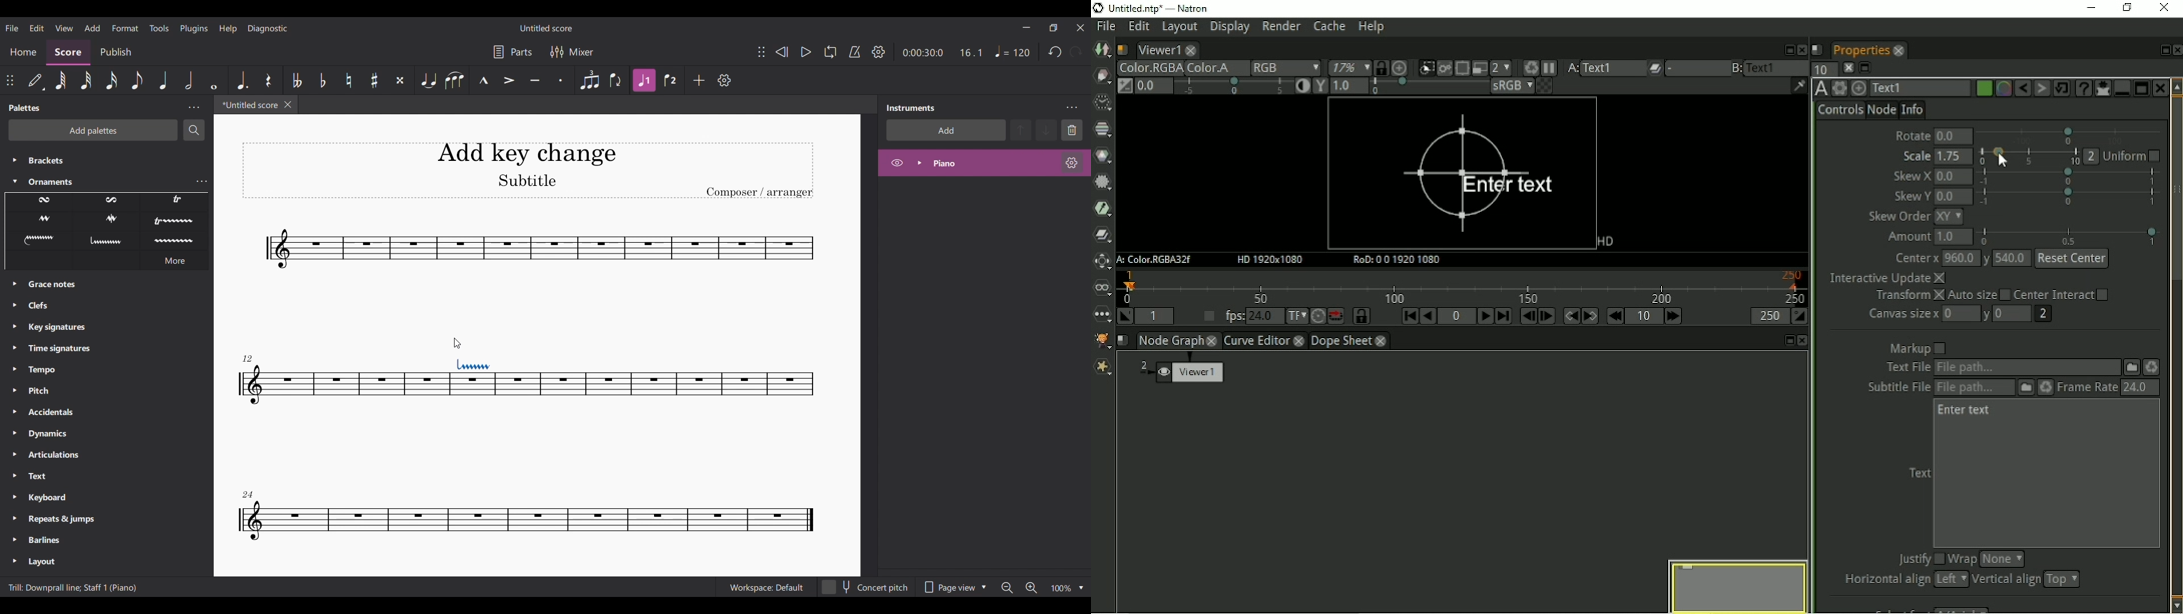 The height and width of the screenshot is (616, 2184). What do you see at coordinates (159, 28) in the screenshot?
I see `Tools menu` at bounding box center [159, 28].